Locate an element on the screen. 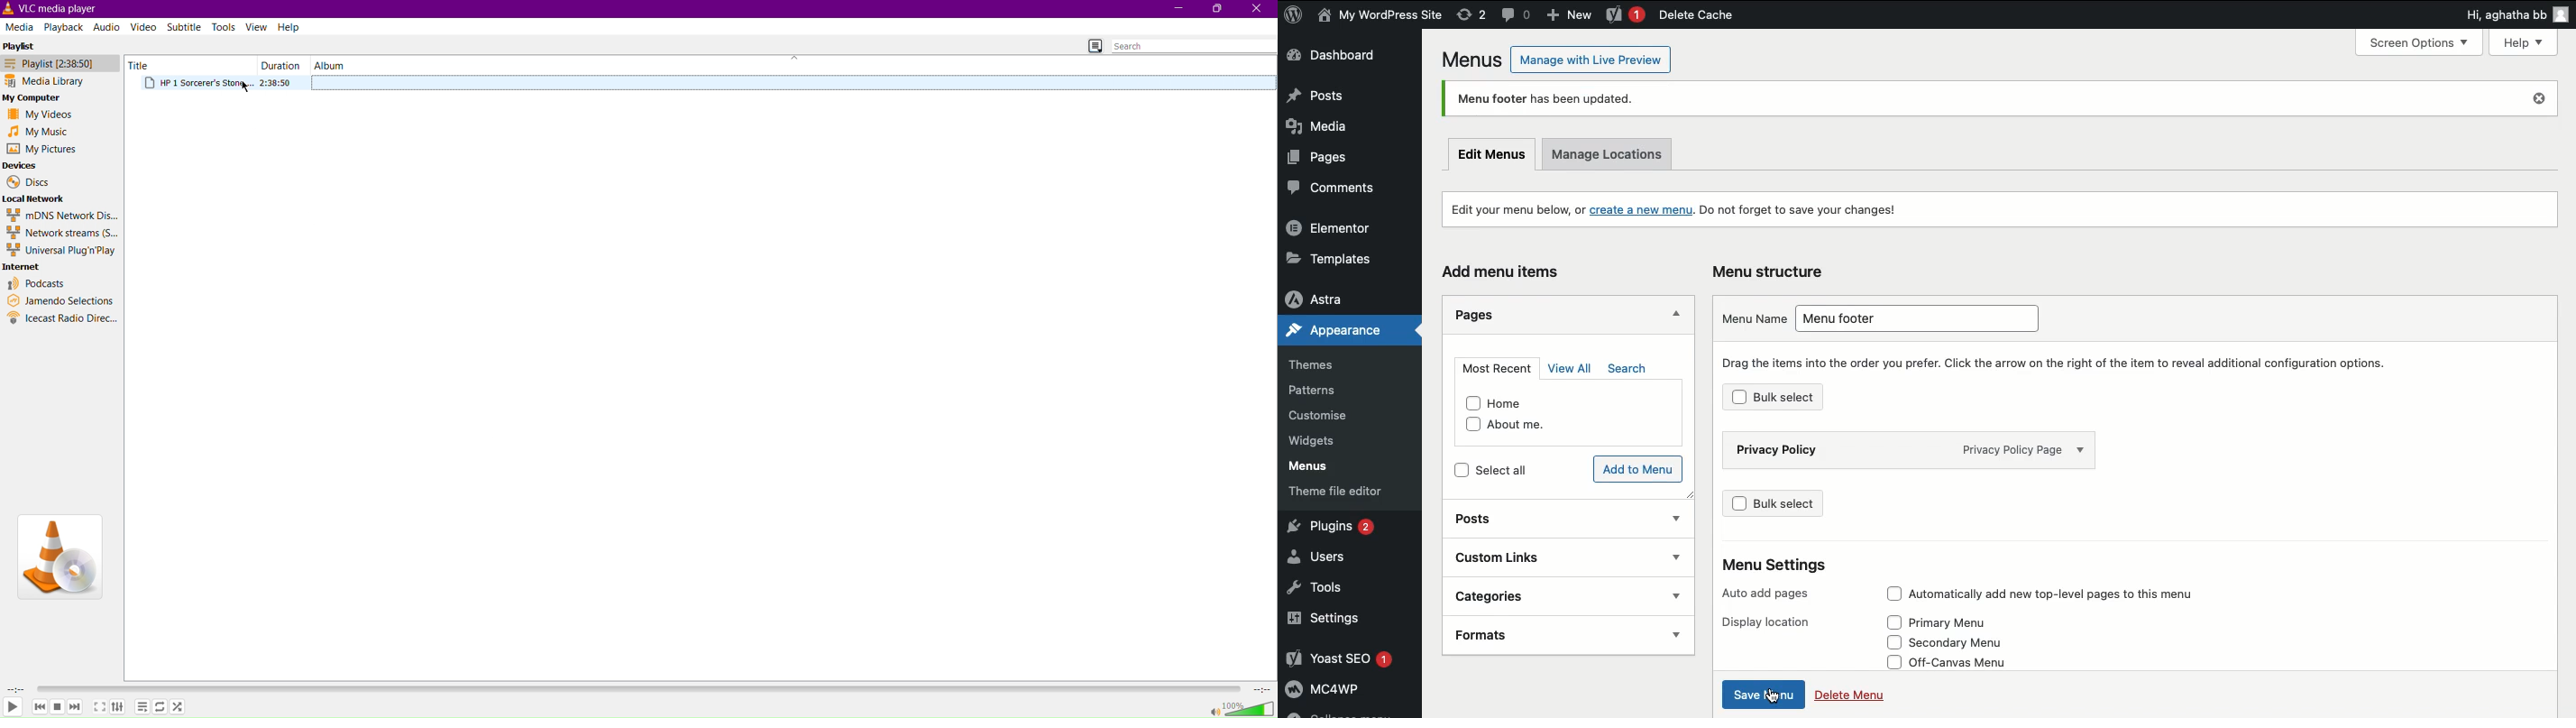 Image resolution: width=2576 pixels, height=728 pixels. Posts is located at coordinates (1545, 524).